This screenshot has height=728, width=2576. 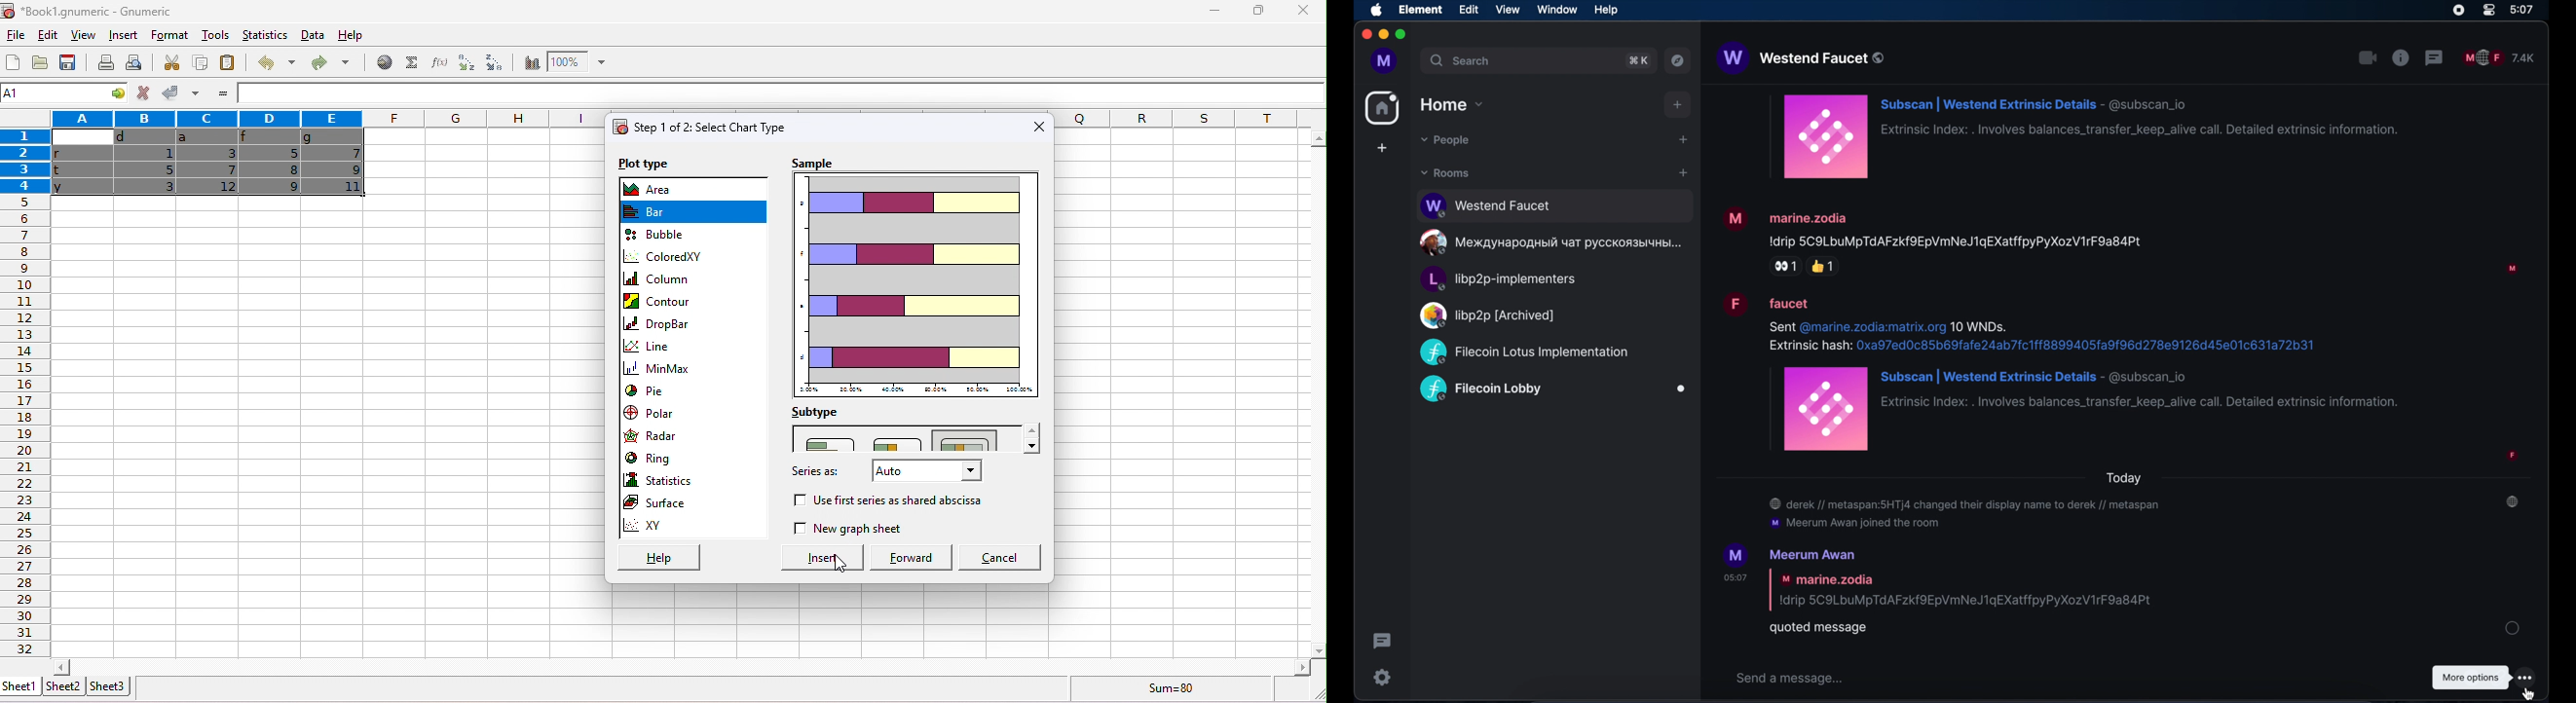 I want to click on sum=80, so click(x=1169, y=690).